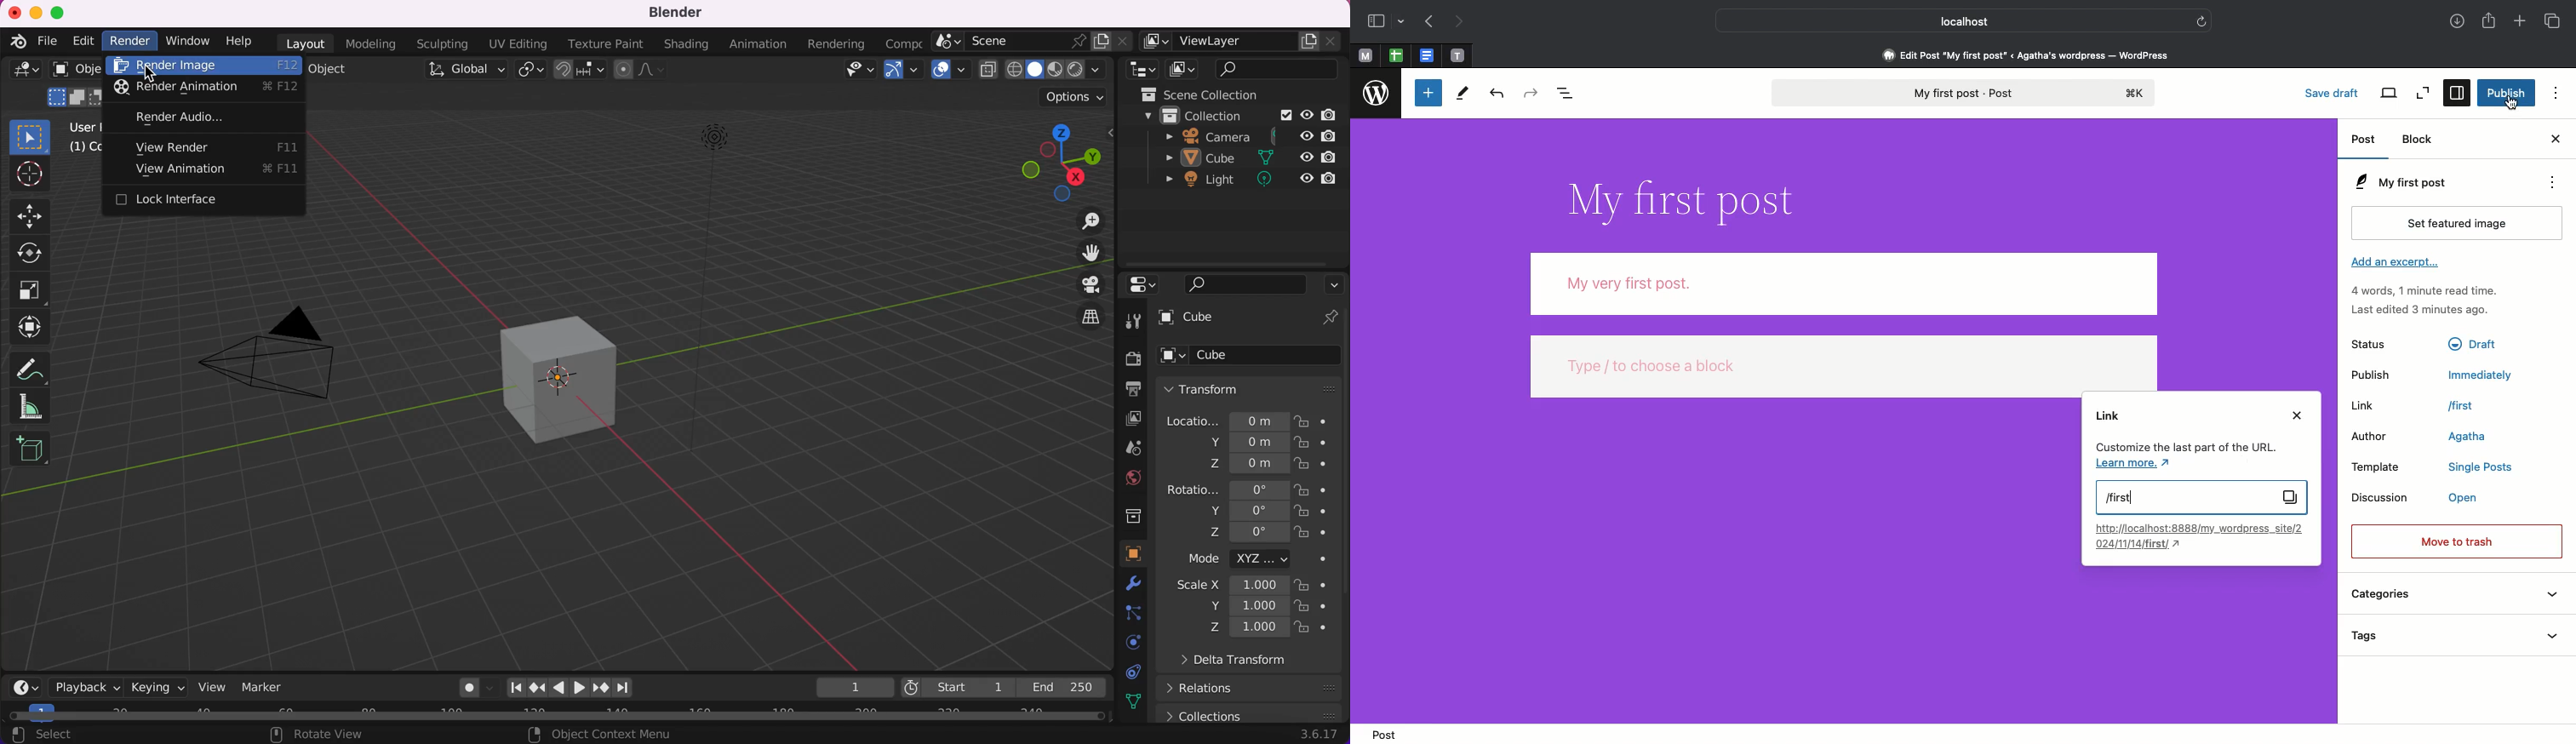  I want to click on f11, so click(285, 142).